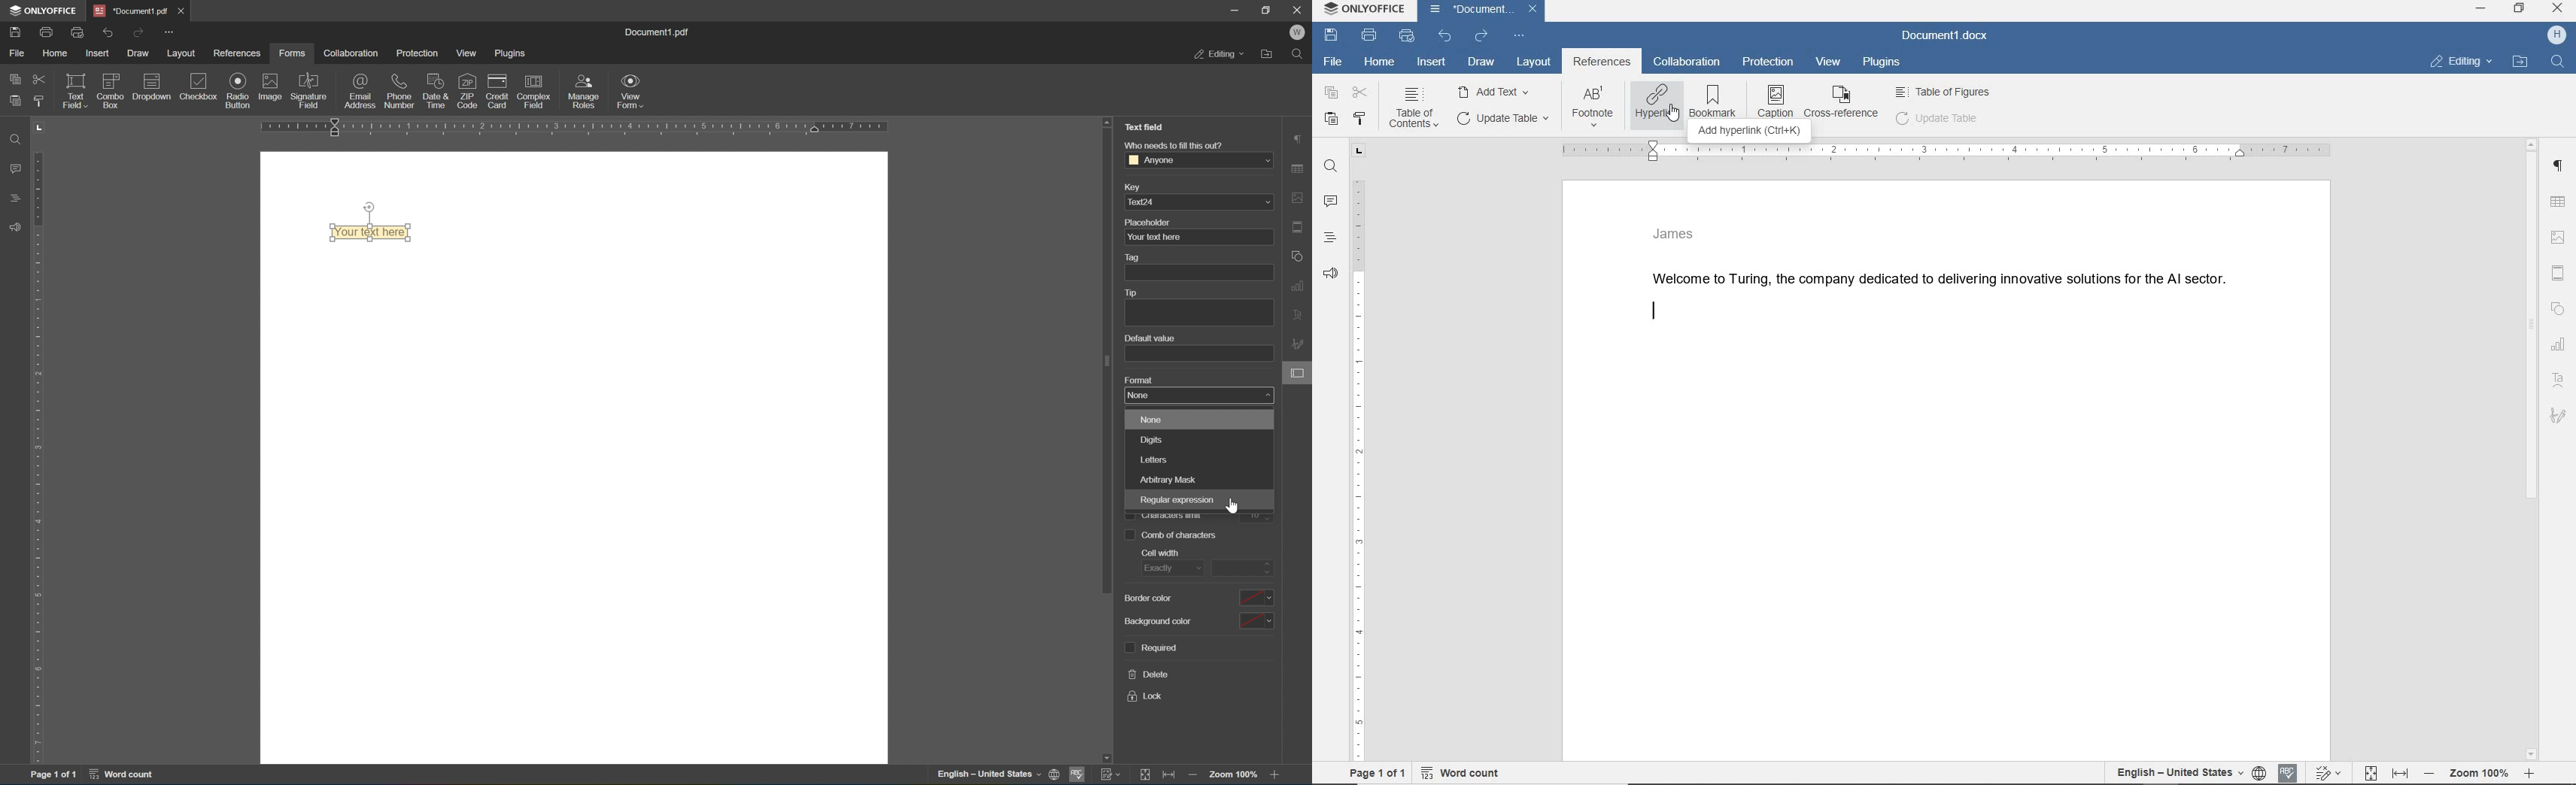  What do you see at coordinates (1533, 61) in the screenshot?
I see `layout` at bounding box center [1533, 61].